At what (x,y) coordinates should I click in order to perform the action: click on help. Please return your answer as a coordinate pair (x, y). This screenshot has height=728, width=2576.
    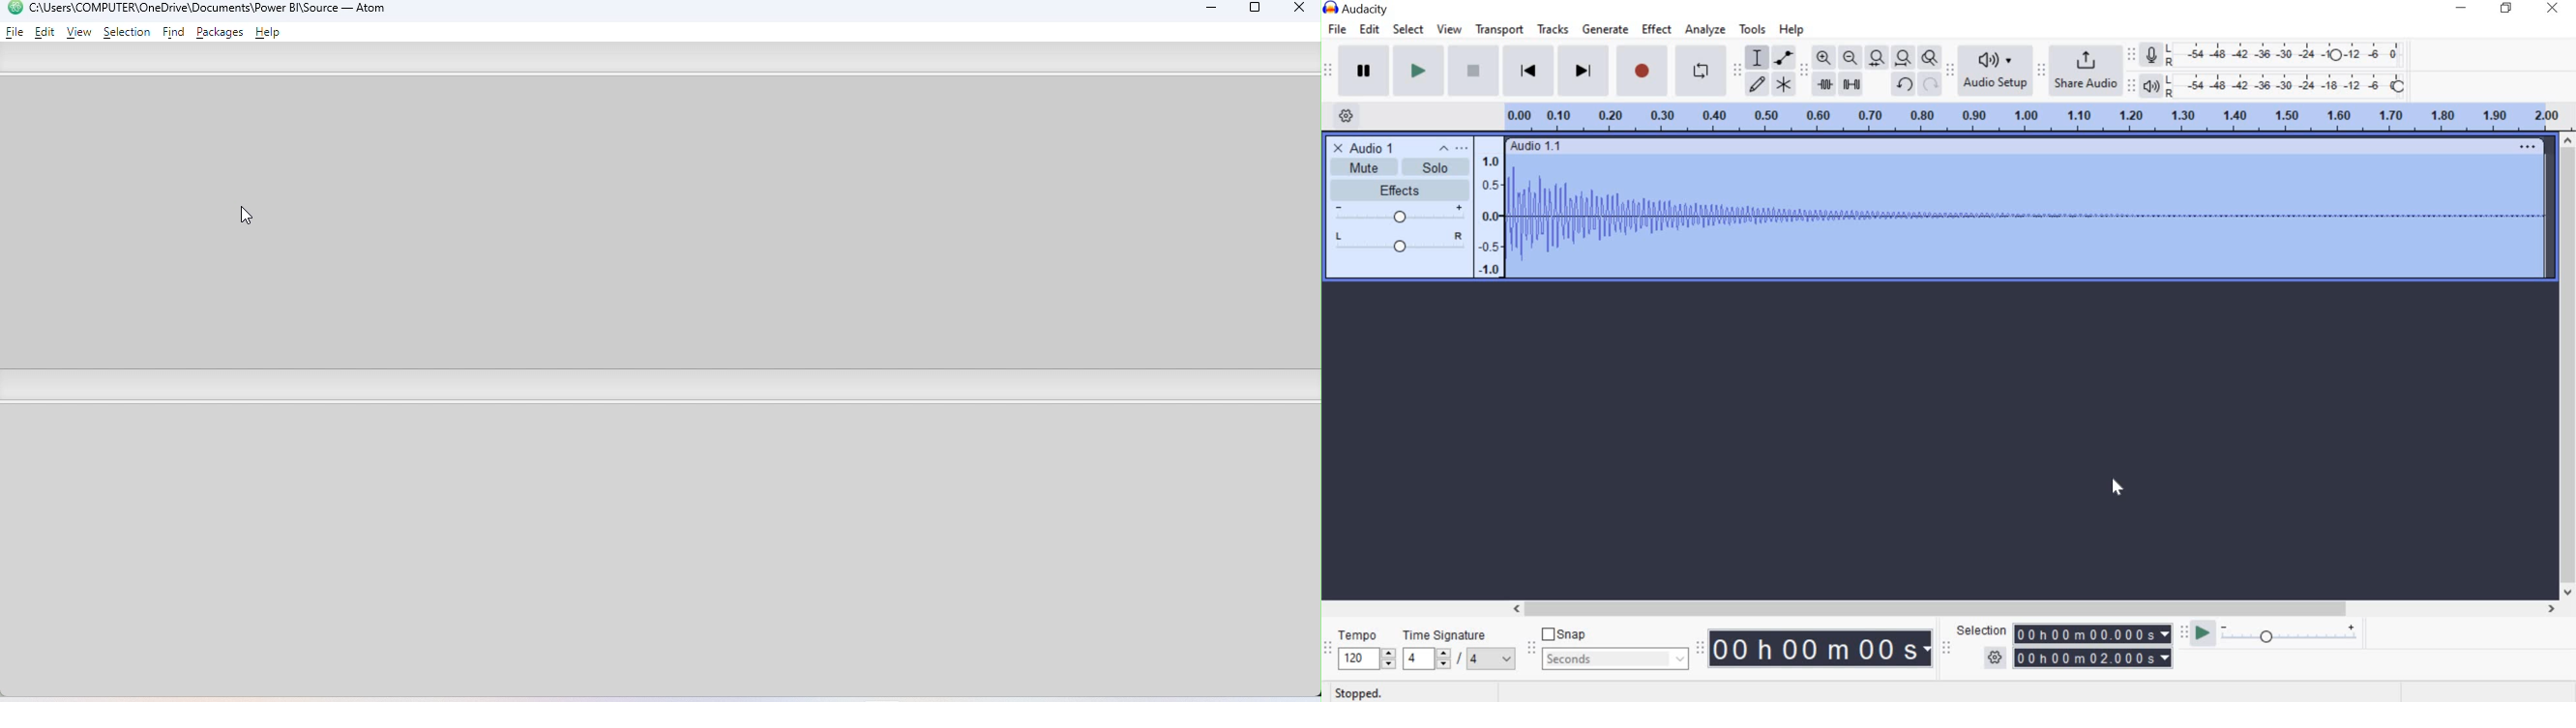
    Looking at the image, I should click on (1791, 31).